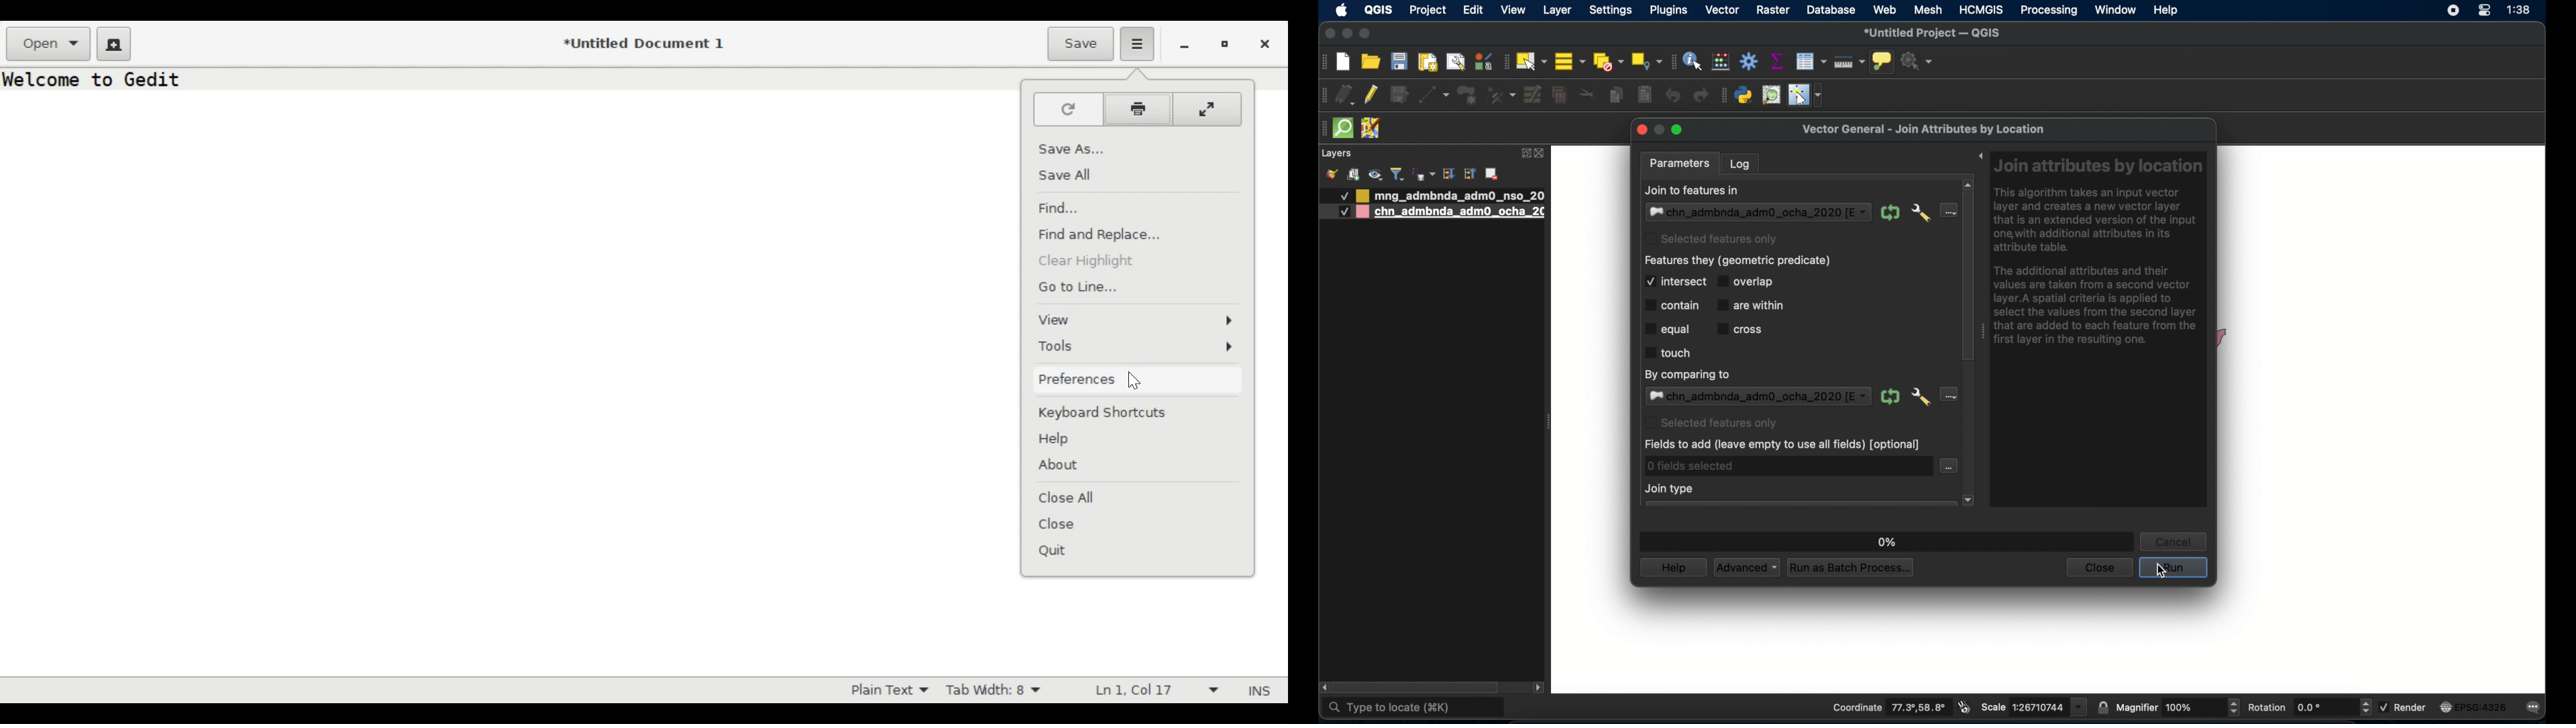  Describe the element at coordinates (1700, 97) in the screenshot. I see `redo` at that location.